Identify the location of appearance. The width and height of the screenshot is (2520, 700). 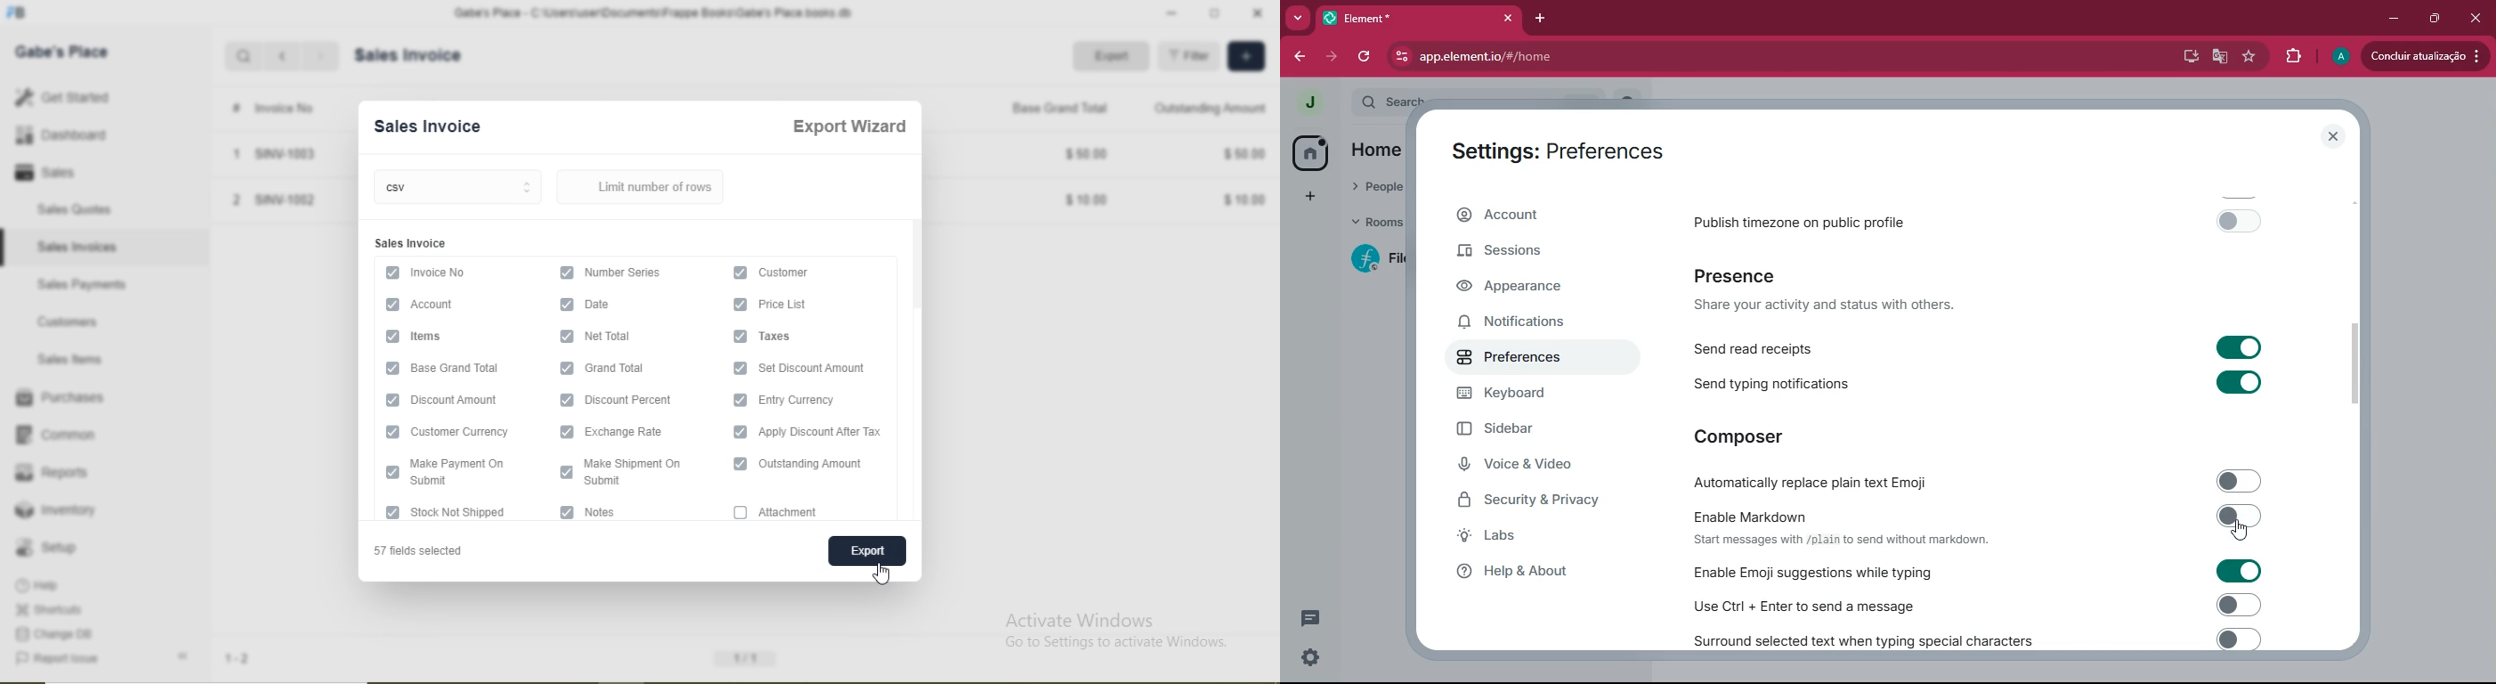
(1520, 287).